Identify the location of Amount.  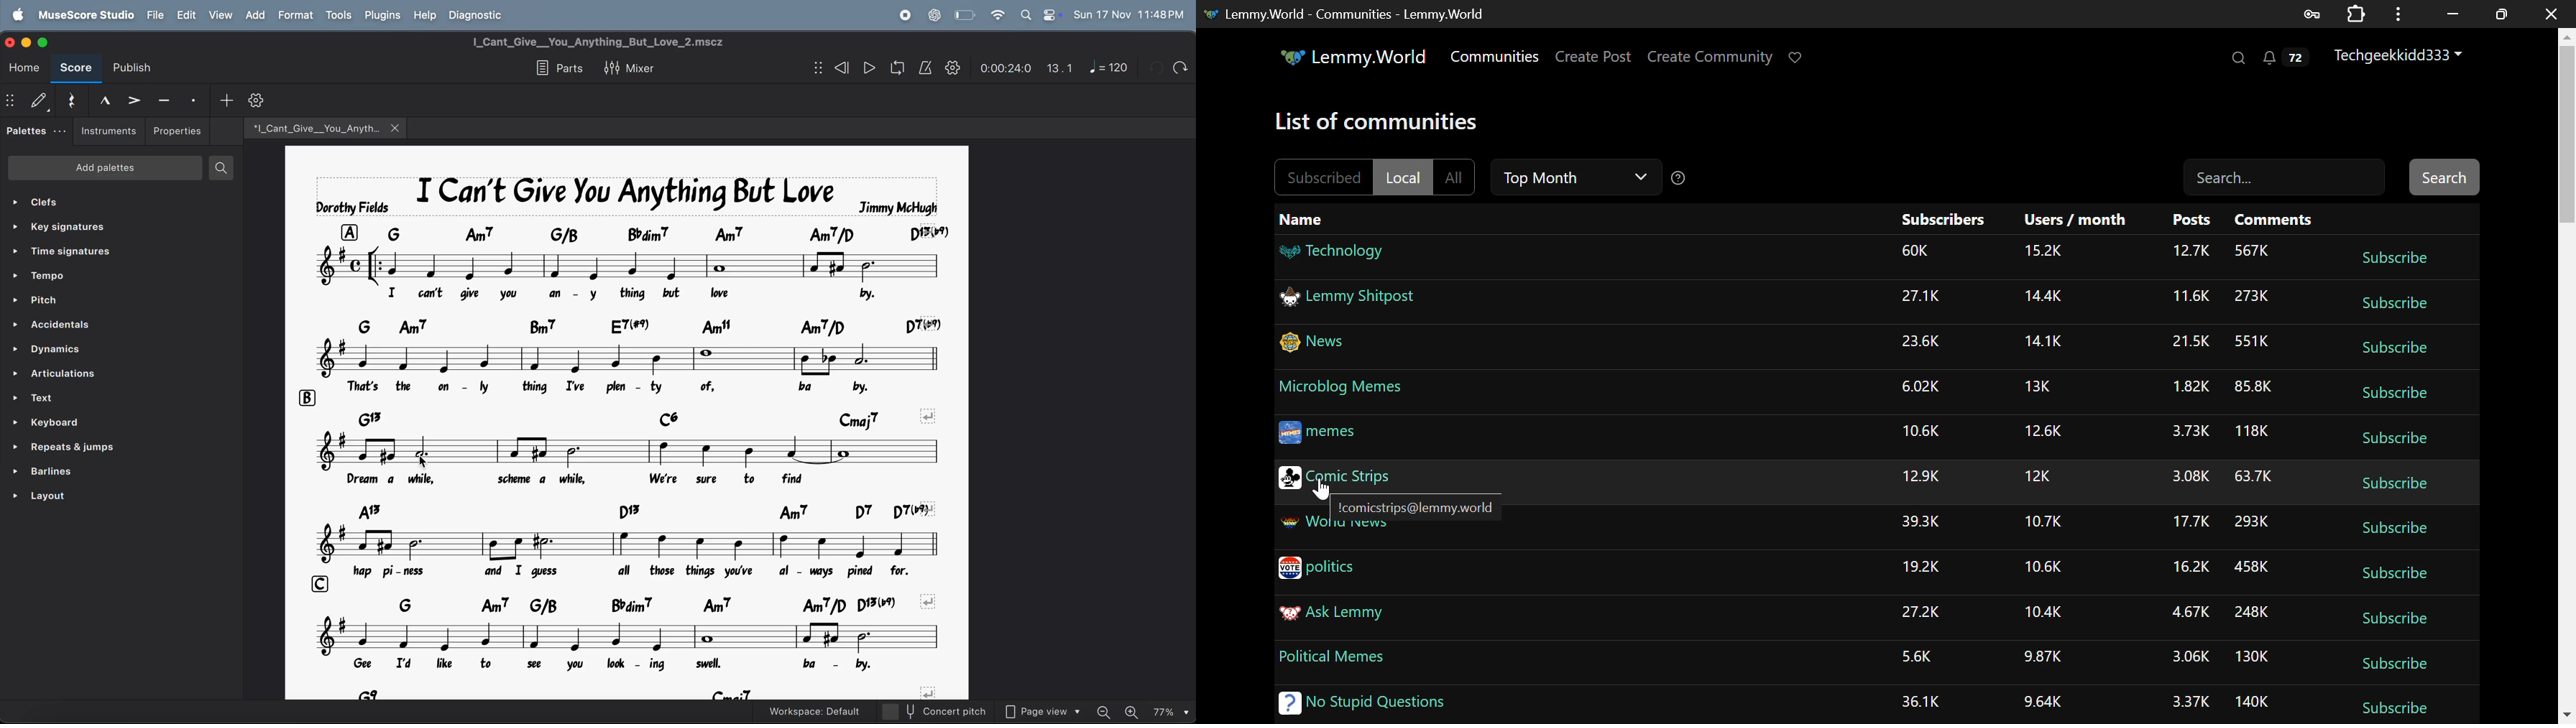
(2044, 659).